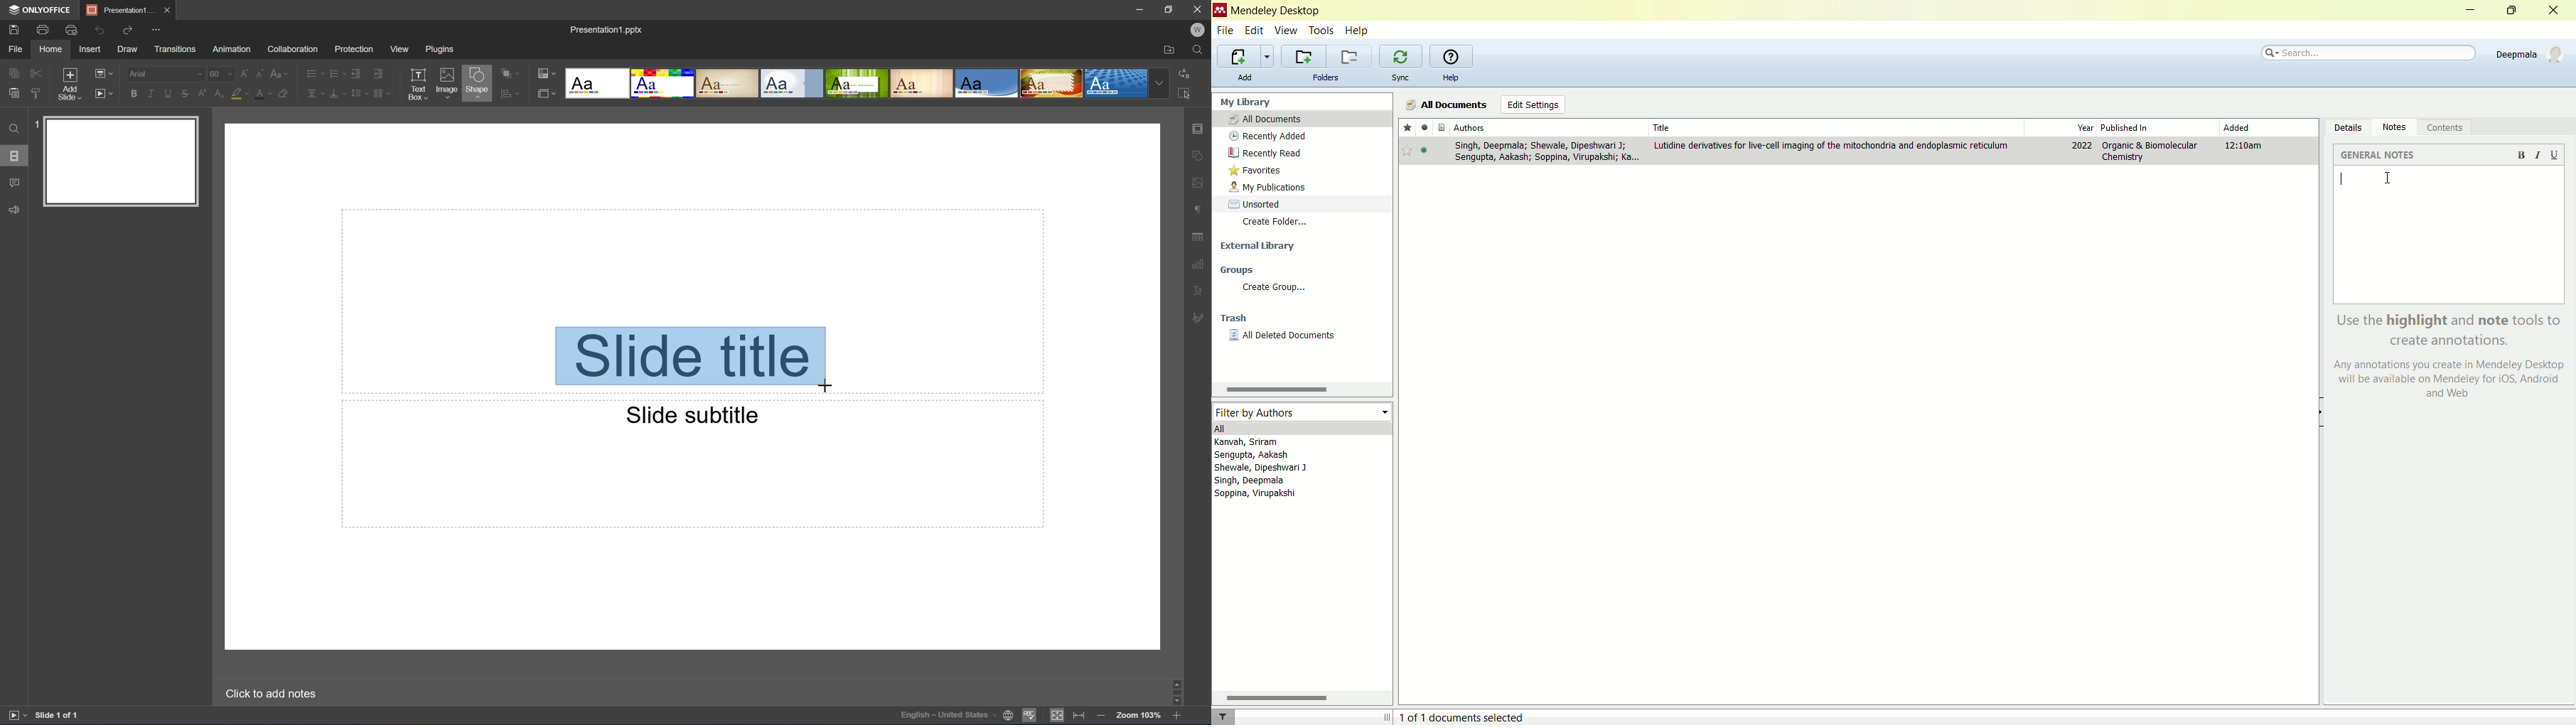 This screenshot has height=728, width=2576. I want to click on Feedback & support, so click(17, 210).